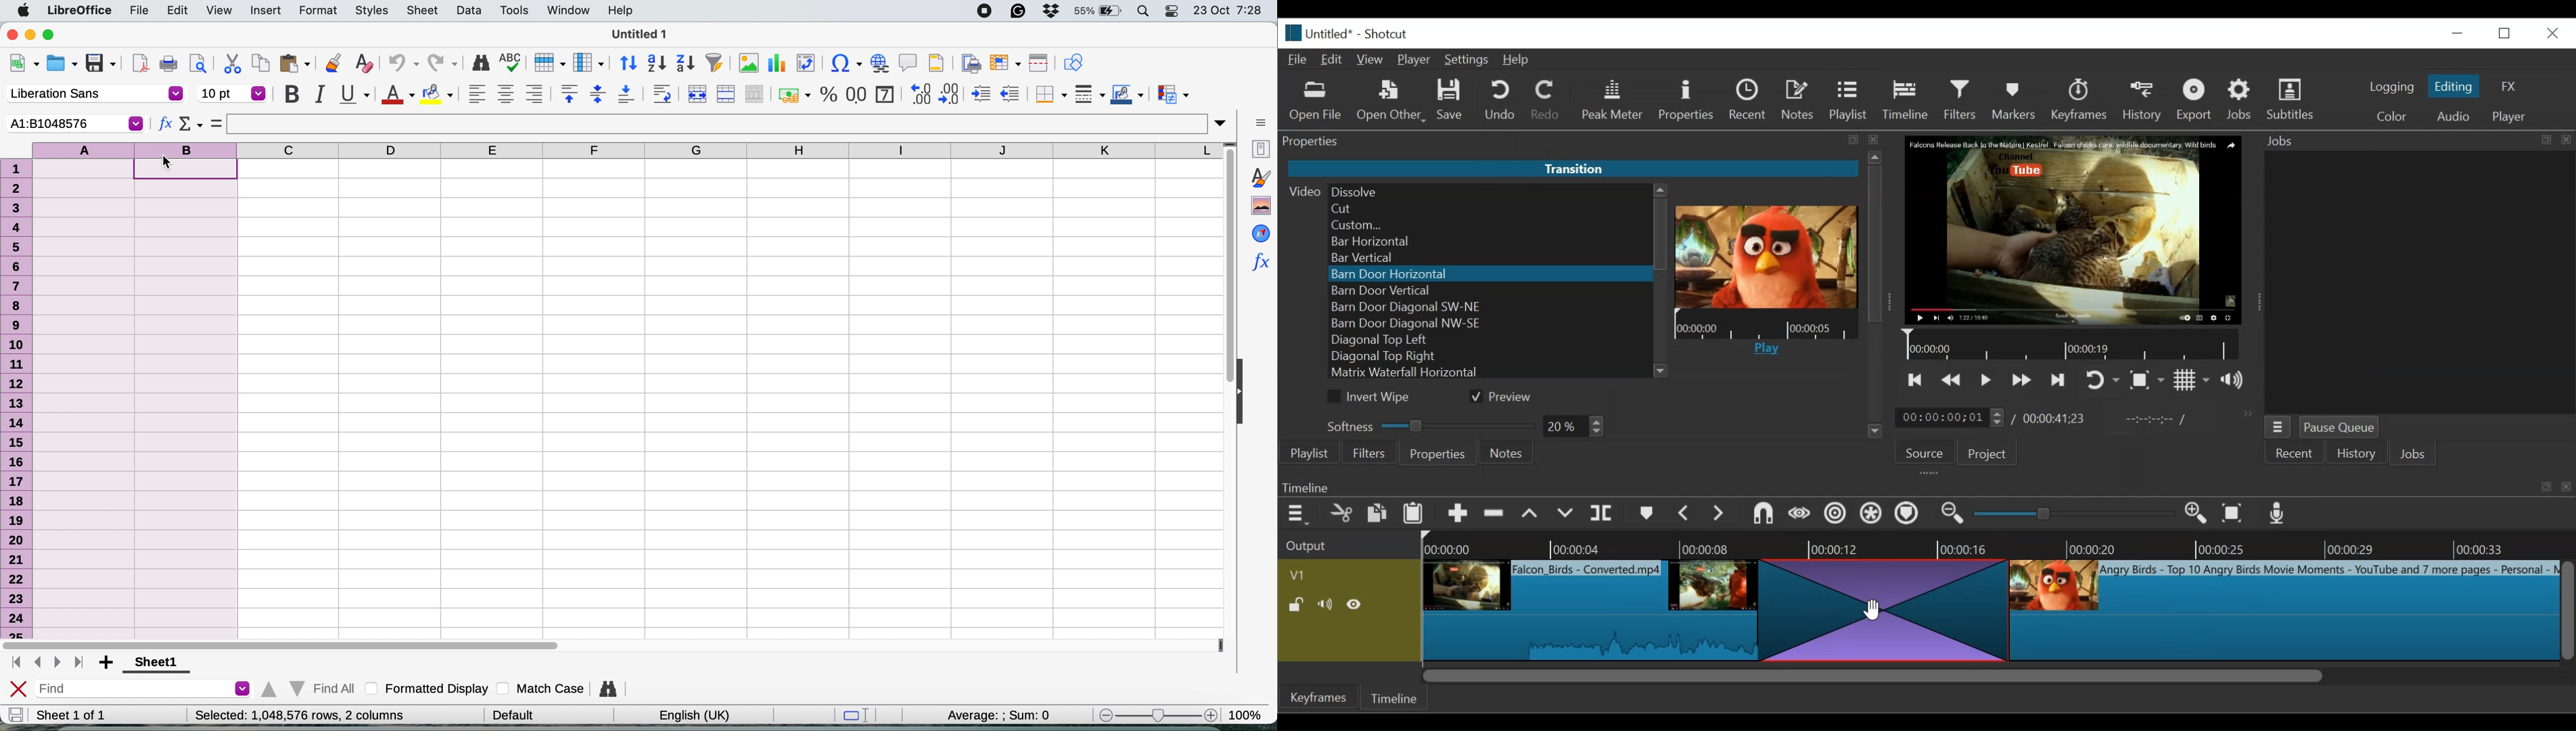  I want to click on select, so click(217, 124).